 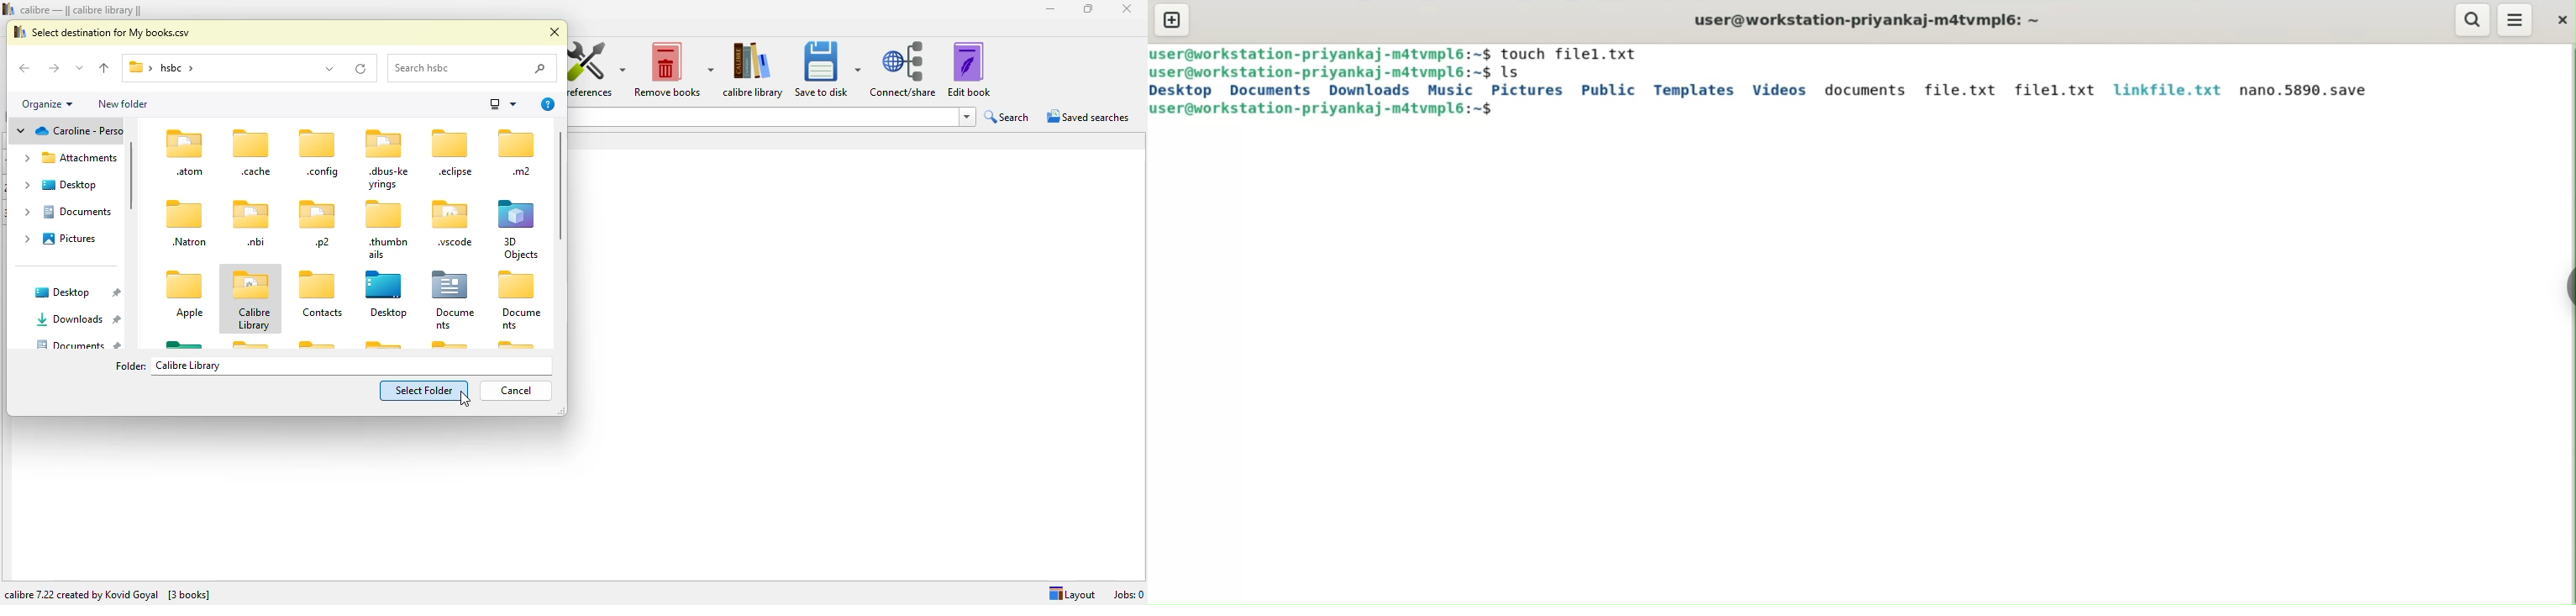 What do you see at coordinates (418, 298) in the screenshot?
I see `folders` at bounding box center [418, 298].